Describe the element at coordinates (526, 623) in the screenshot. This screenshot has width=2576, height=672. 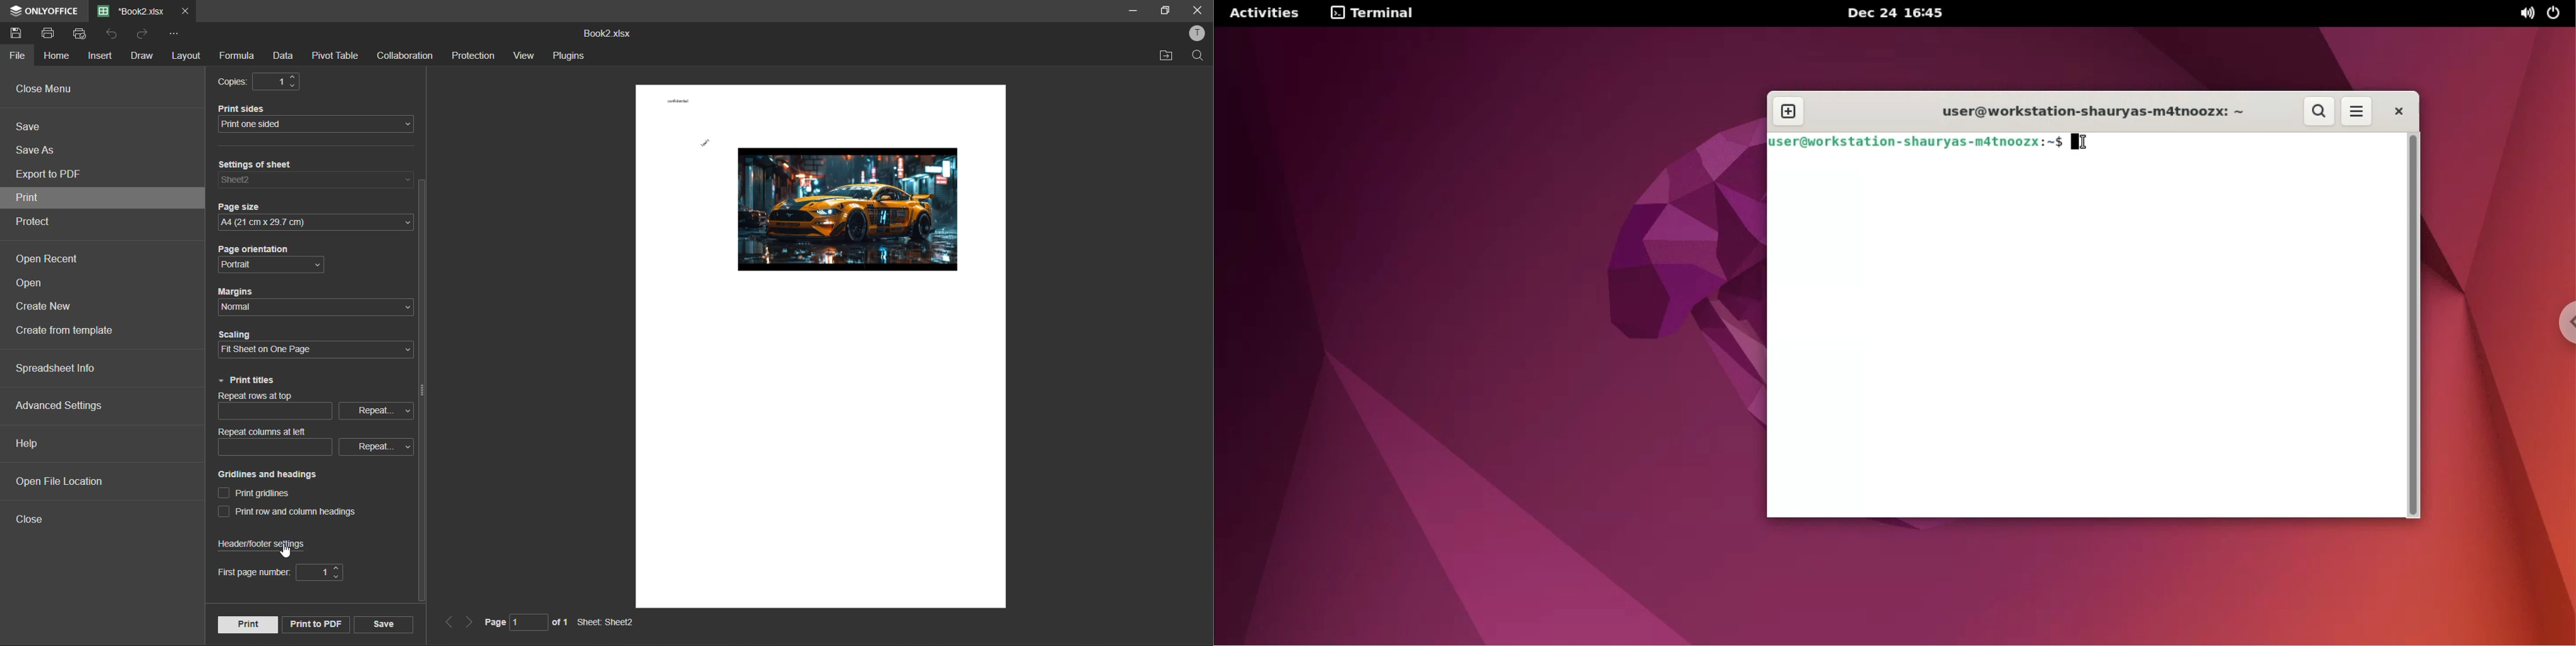
I see `page 1 of 1` at that location.